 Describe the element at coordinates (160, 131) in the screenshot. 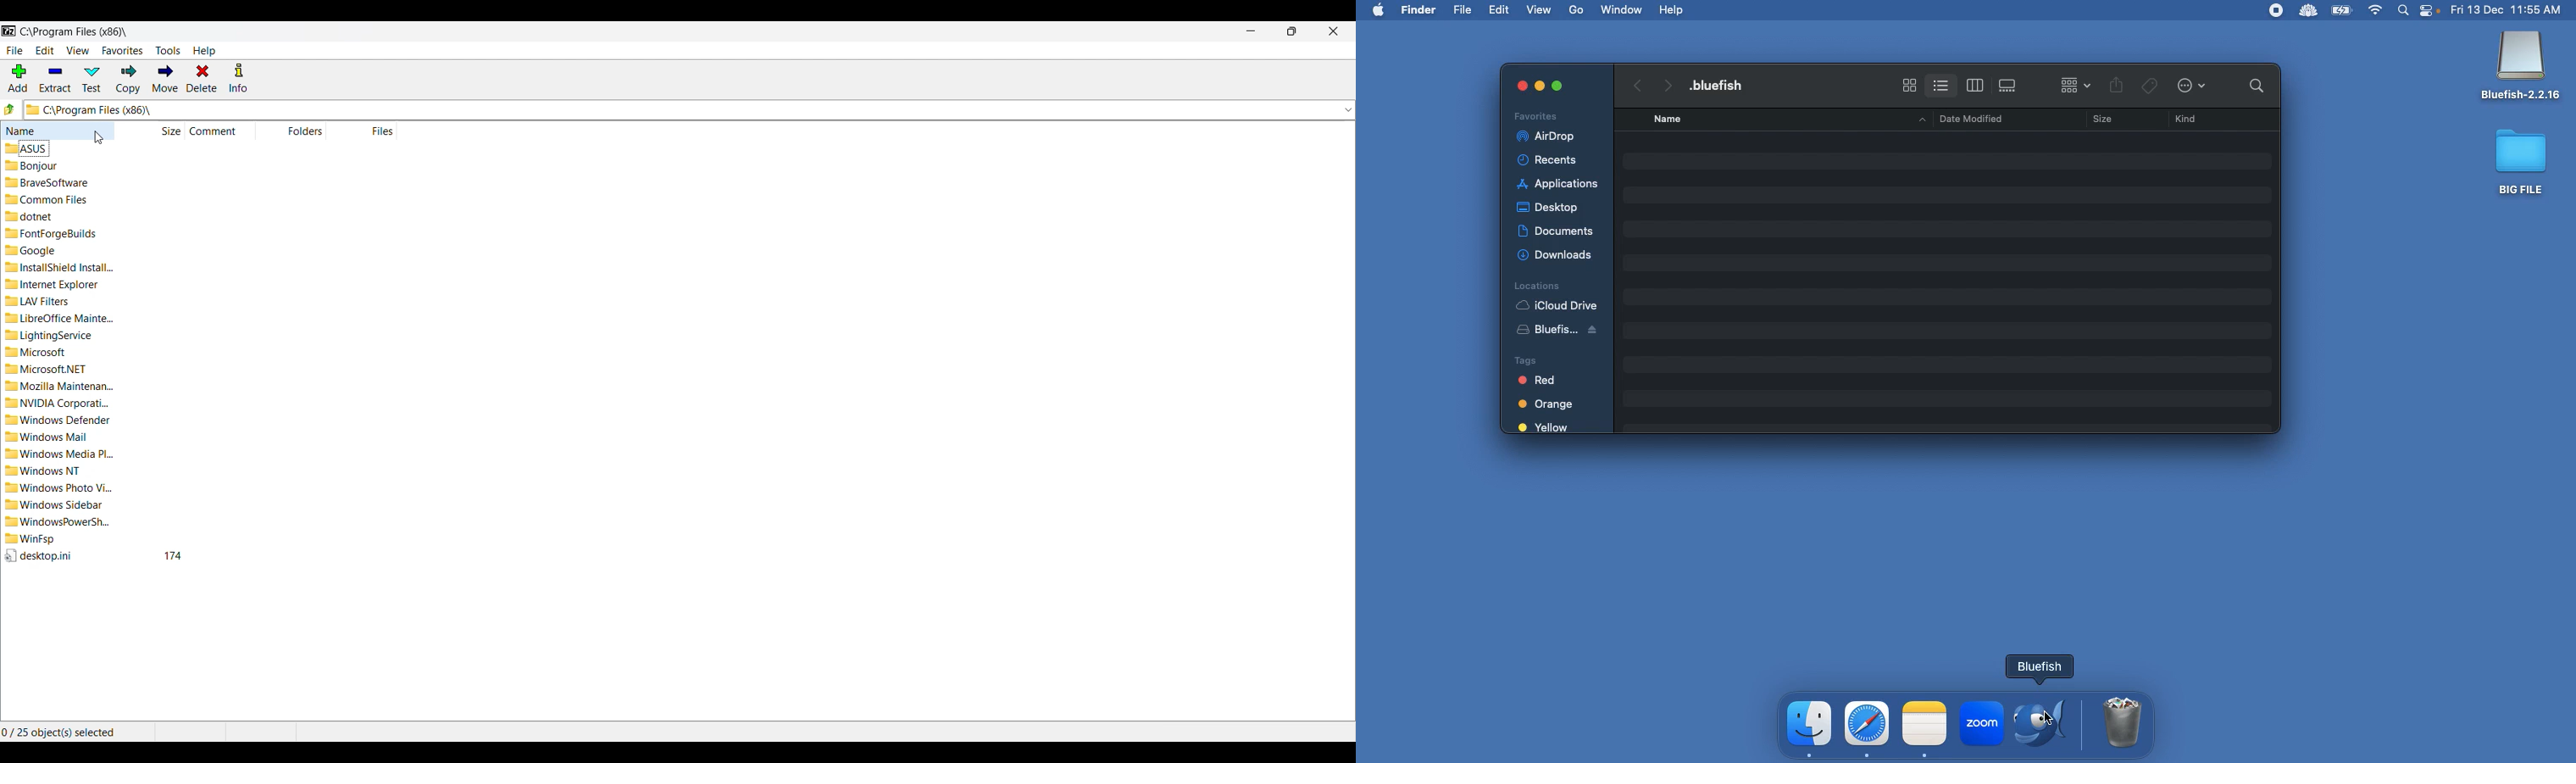

I see `Size column` at that location.